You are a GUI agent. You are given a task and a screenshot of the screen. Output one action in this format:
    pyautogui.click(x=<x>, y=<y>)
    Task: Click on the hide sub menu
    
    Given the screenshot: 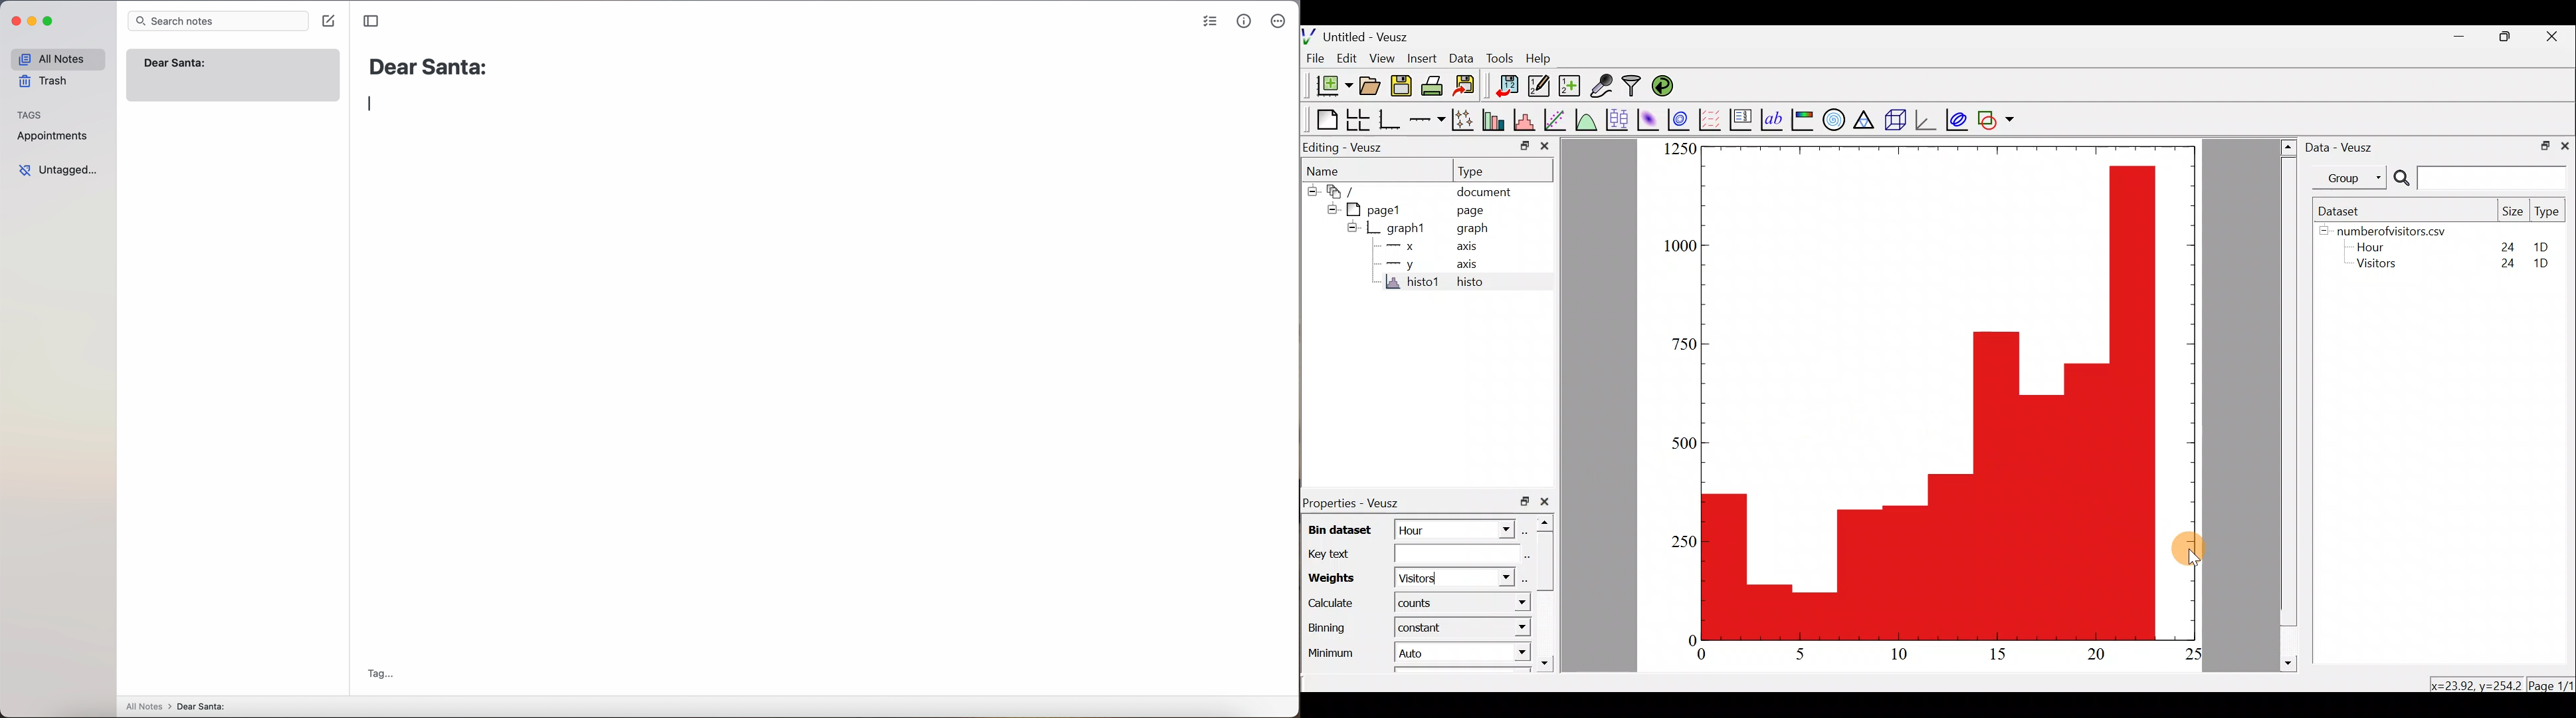 What is the action you would take?
    pyautogui.click(x=2322, y=233)
    